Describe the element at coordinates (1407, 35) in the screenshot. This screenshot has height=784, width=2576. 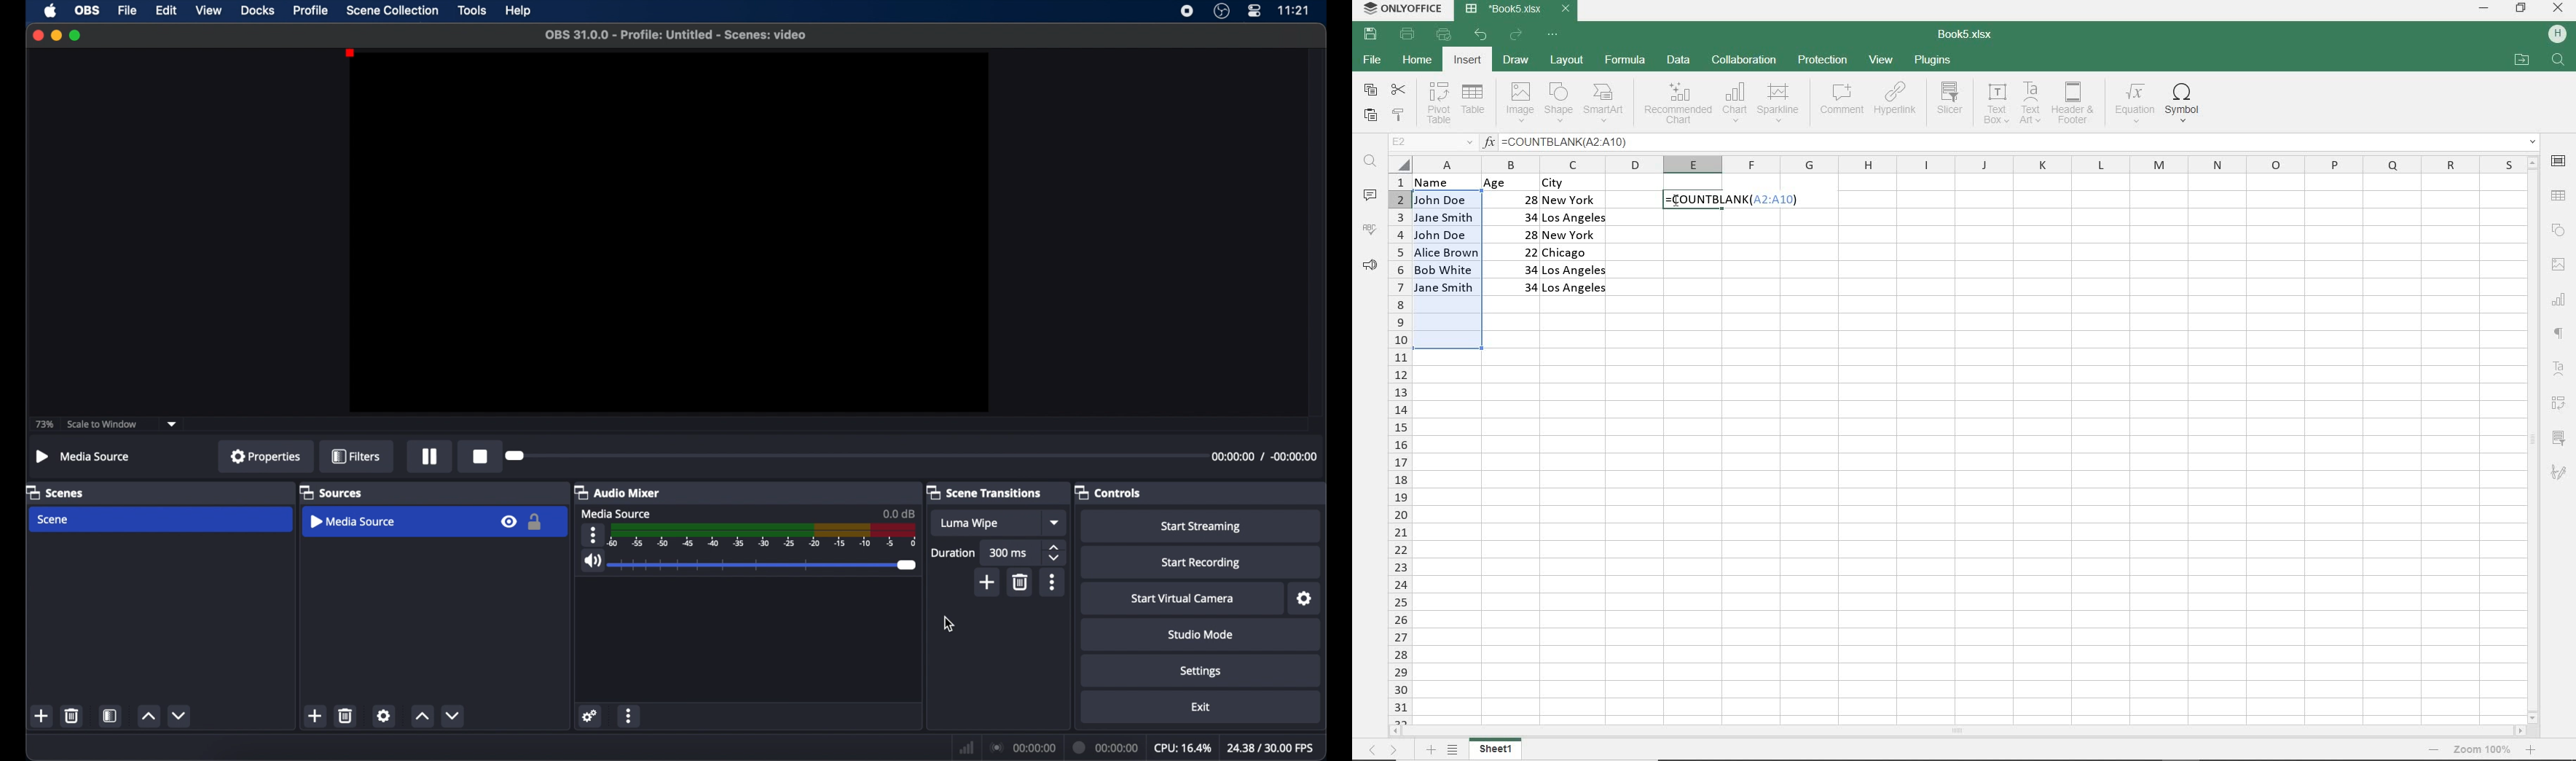
I see `PRINT` at that location.